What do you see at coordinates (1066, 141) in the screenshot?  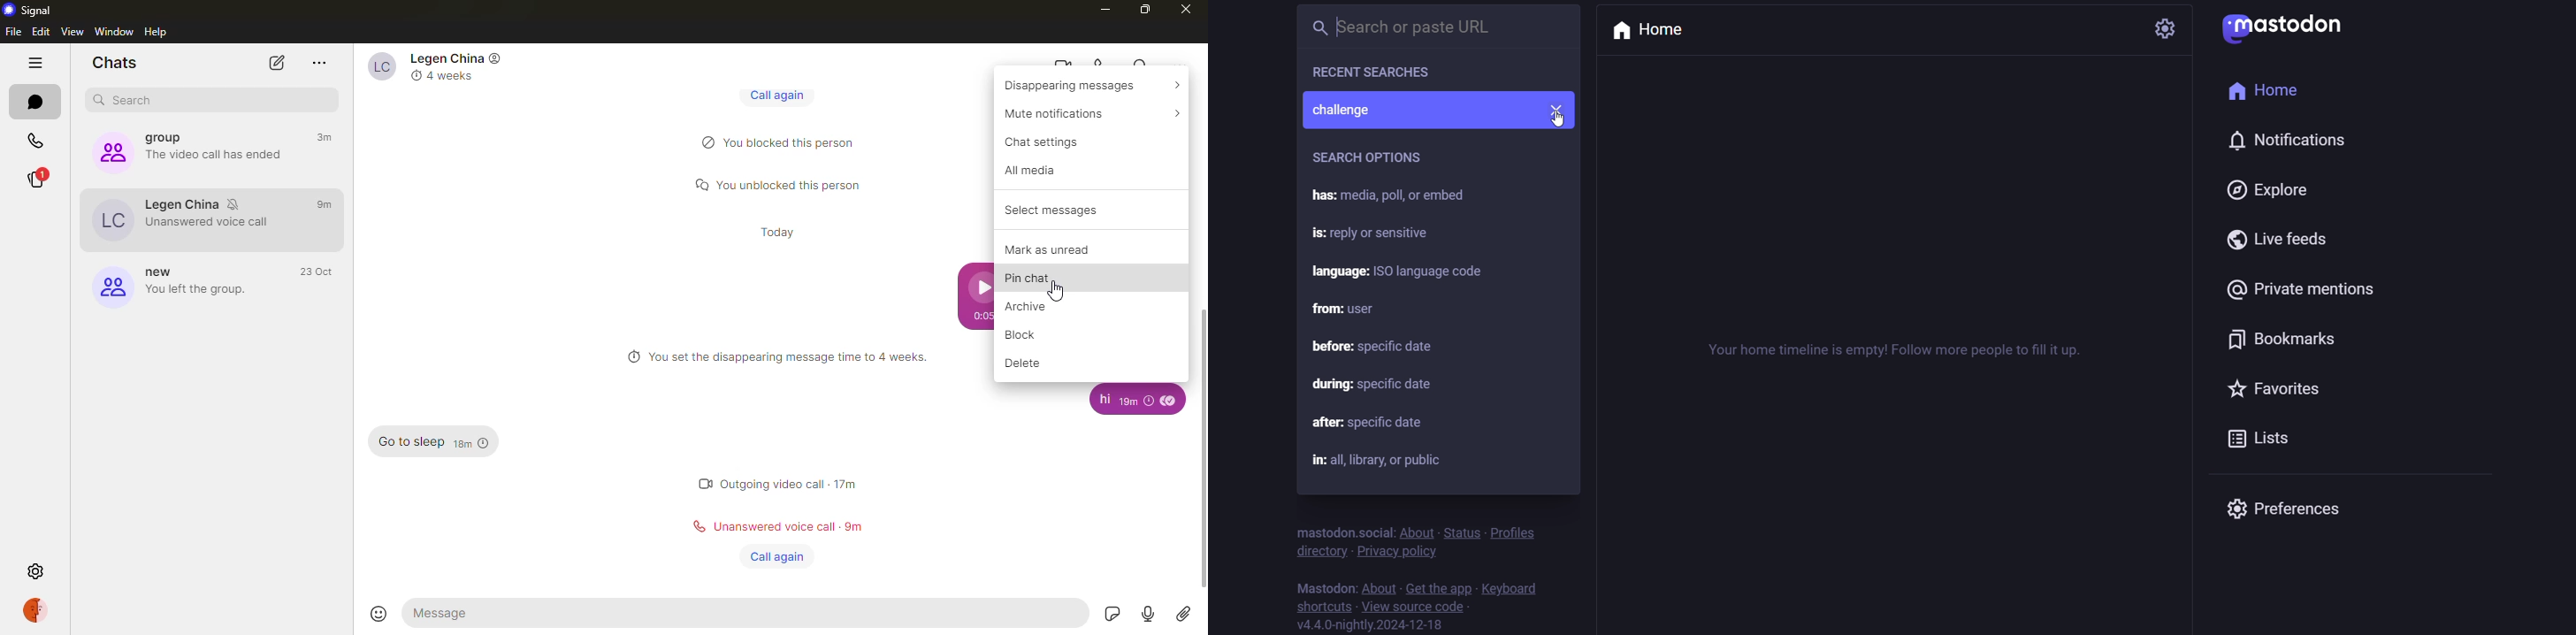 I see `chat settings` at bounding box center [1066, 141].